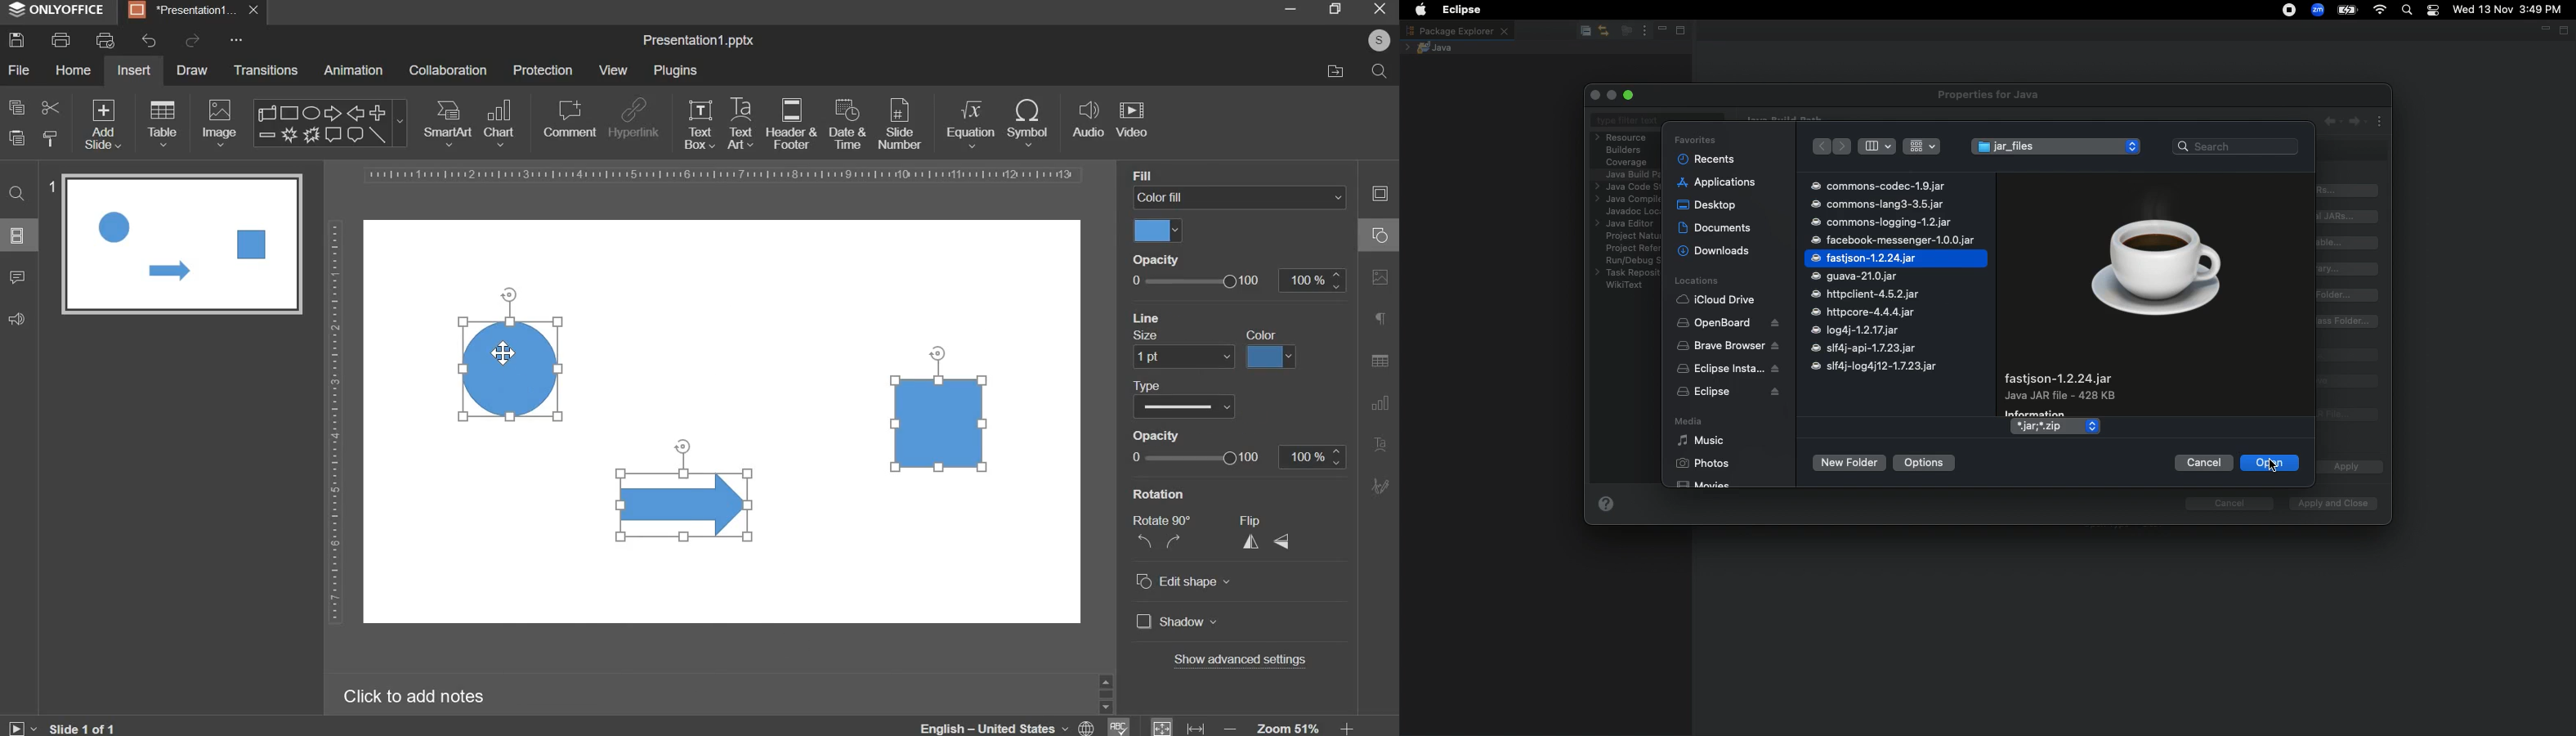 This screenshot has height=756, width=2576. Describe the element at coordinates (2203, 463) in the screenshot. I see `Cancel` at that location.